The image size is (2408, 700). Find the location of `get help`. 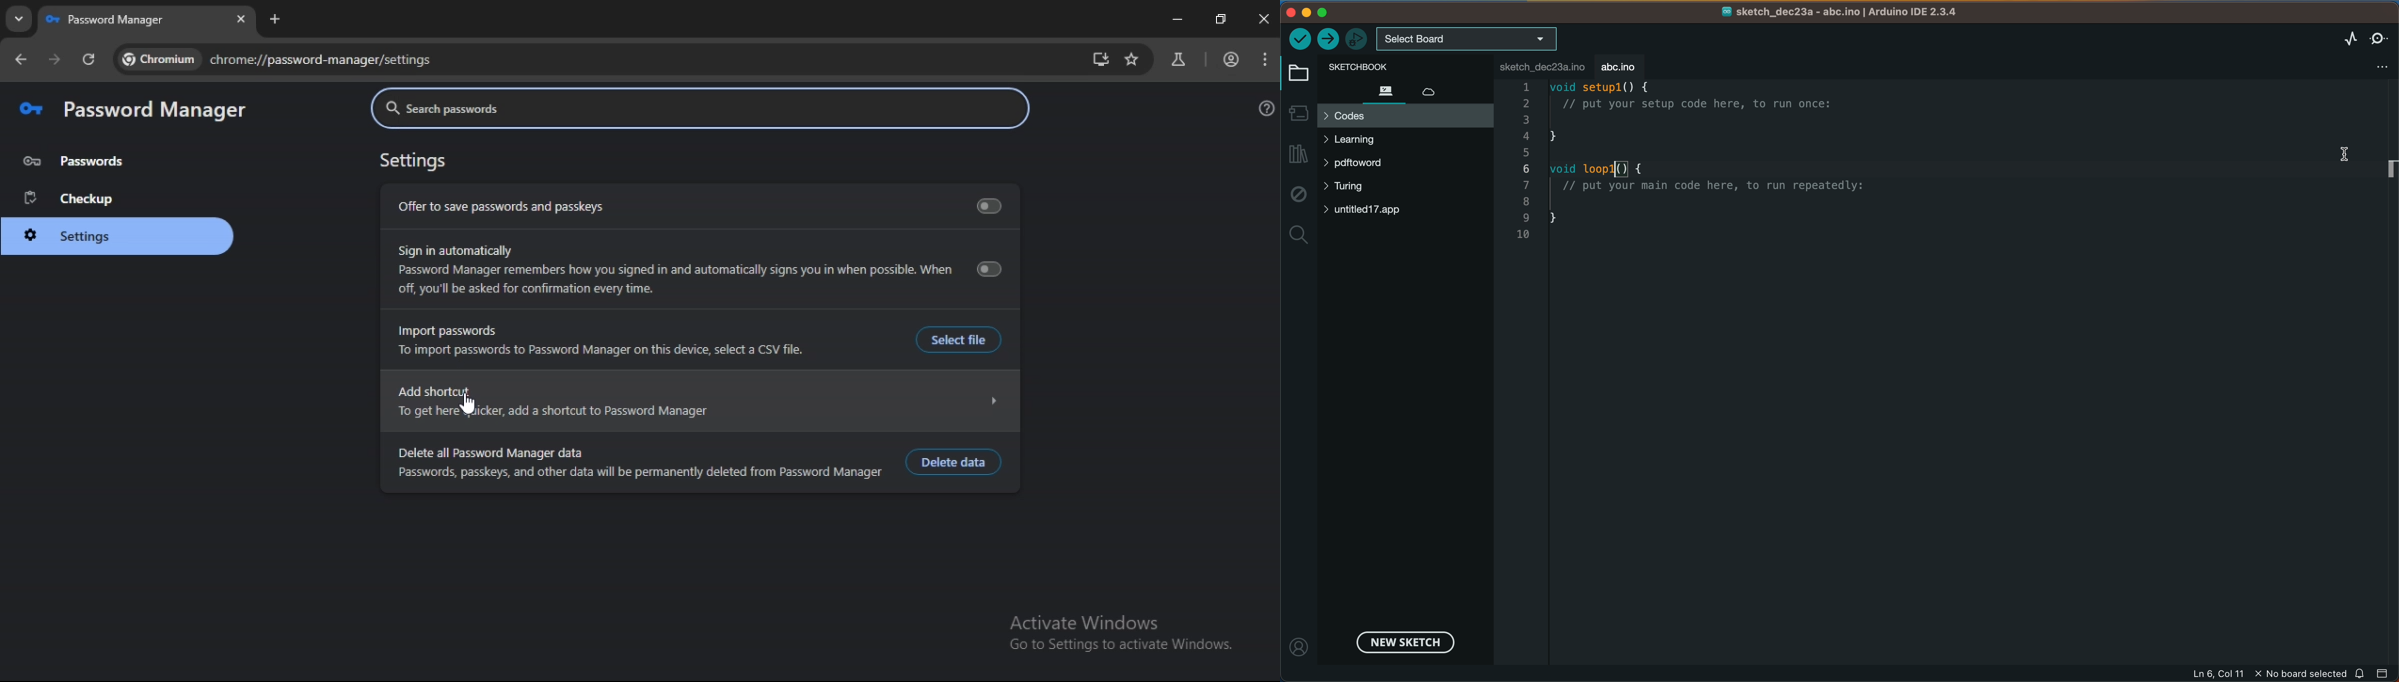

get help is located at coordinates (1263, 107).